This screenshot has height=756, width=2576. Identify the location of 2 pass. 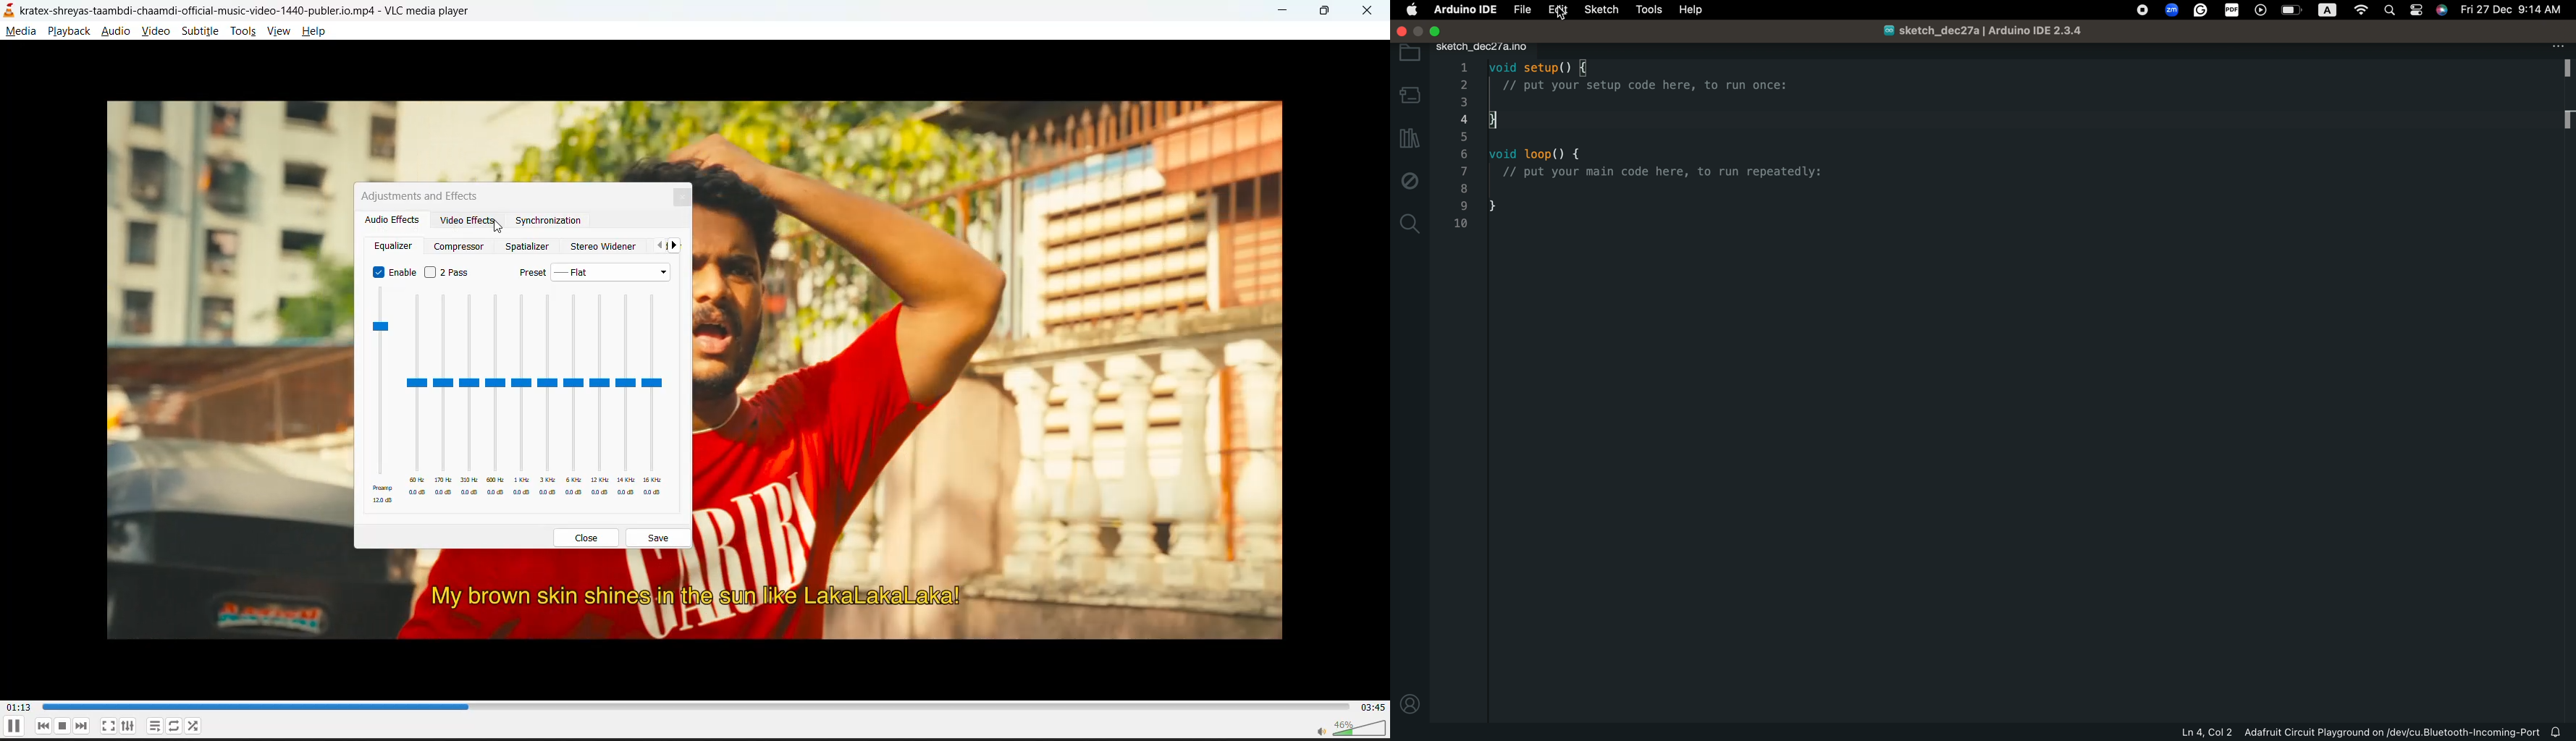
(454, 271).